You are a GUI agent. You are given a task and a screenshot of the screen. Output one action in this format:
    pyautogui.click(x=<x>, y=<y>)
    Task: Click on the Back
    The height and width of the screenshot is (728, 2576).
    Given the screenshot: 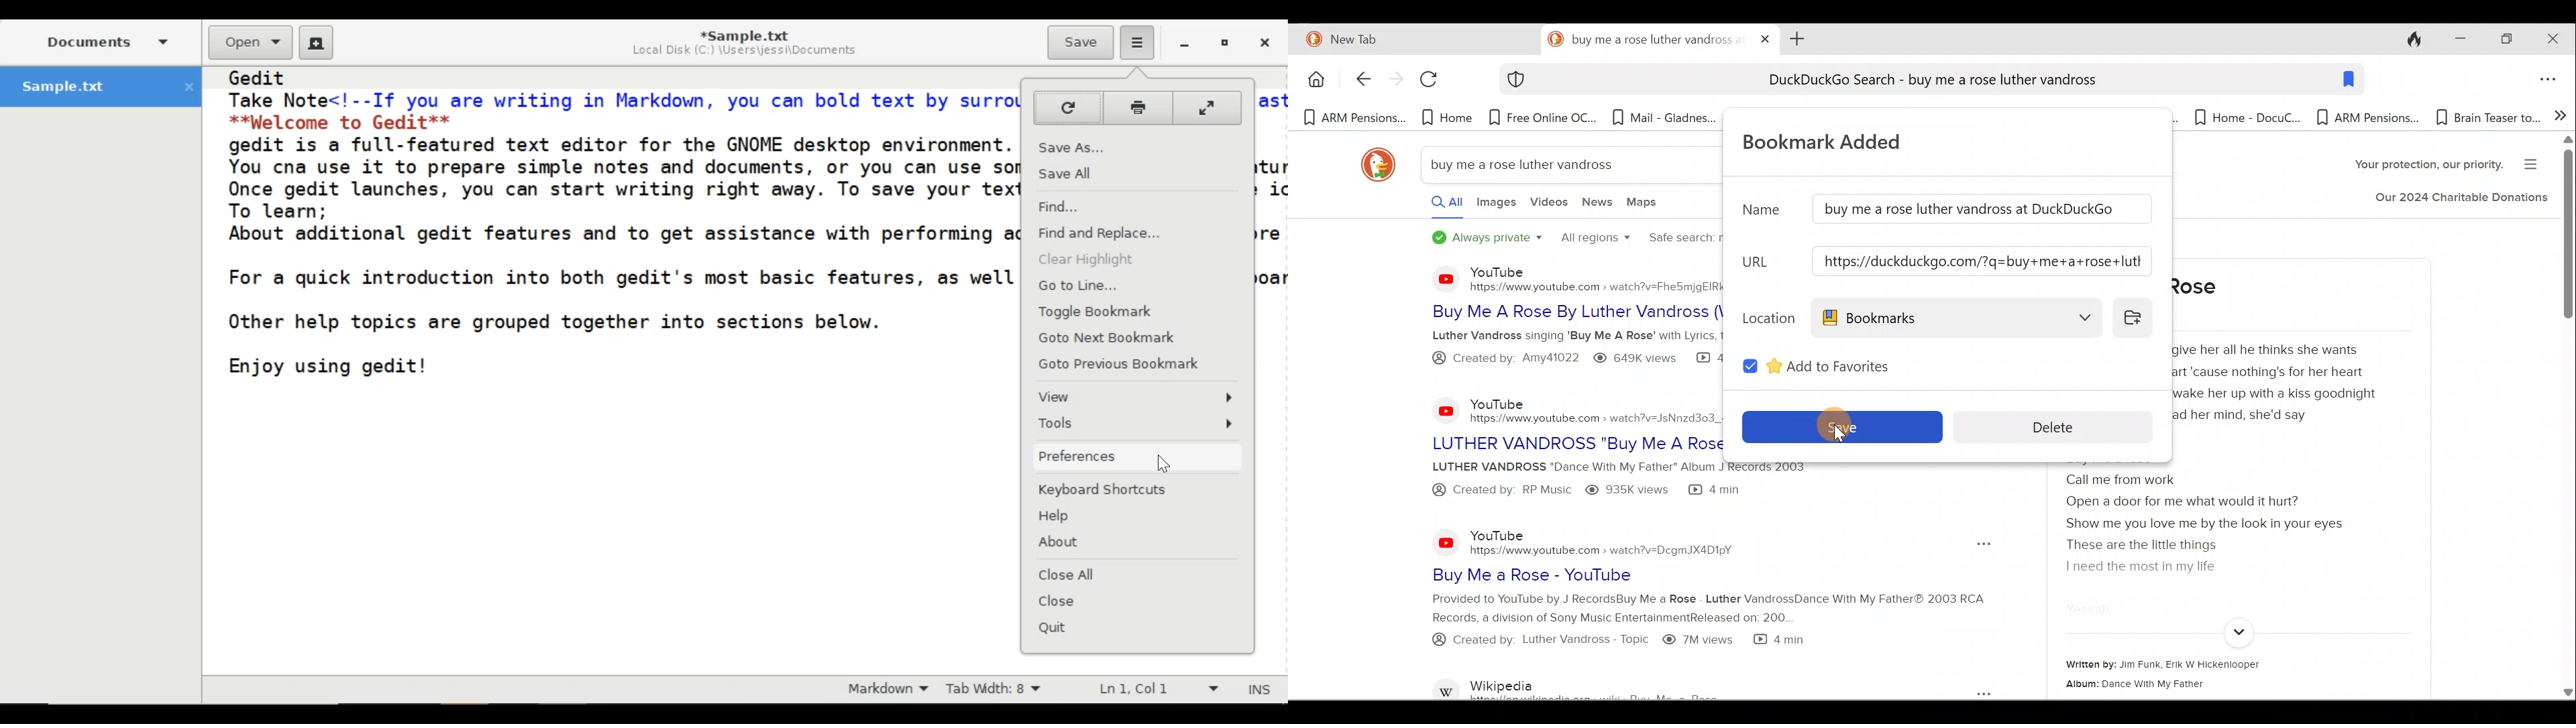 What is the action you would take?
    pyautogui.click(x=1356, y=80)
    